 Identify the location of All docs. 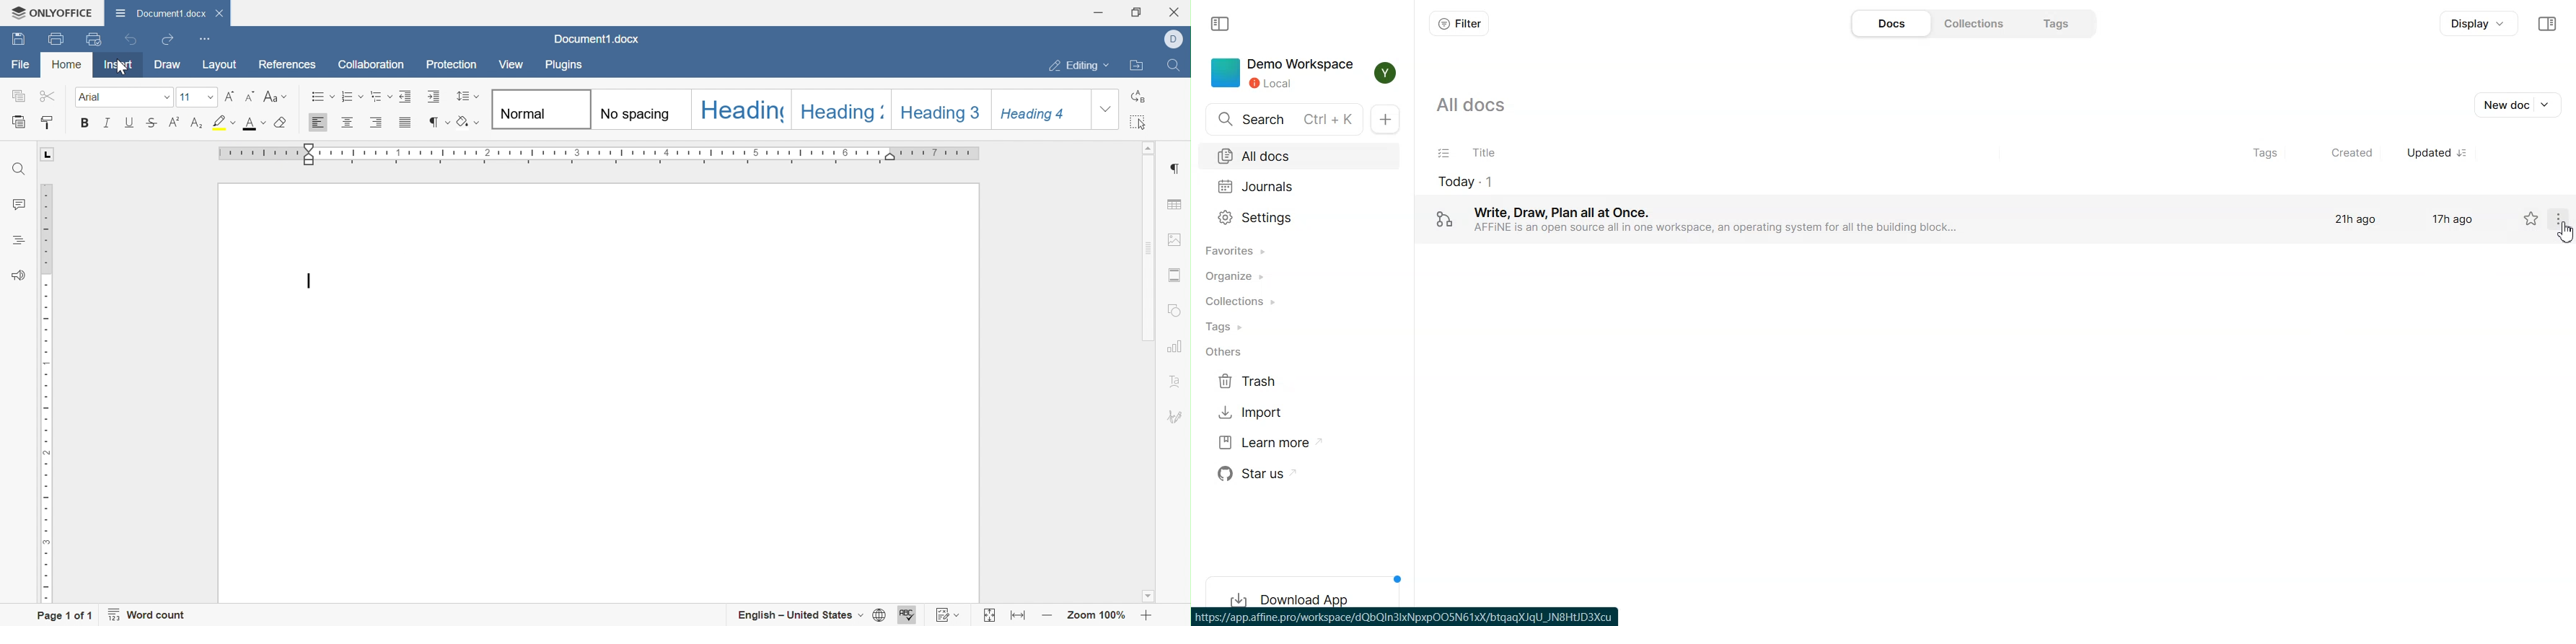
(1298, 157).